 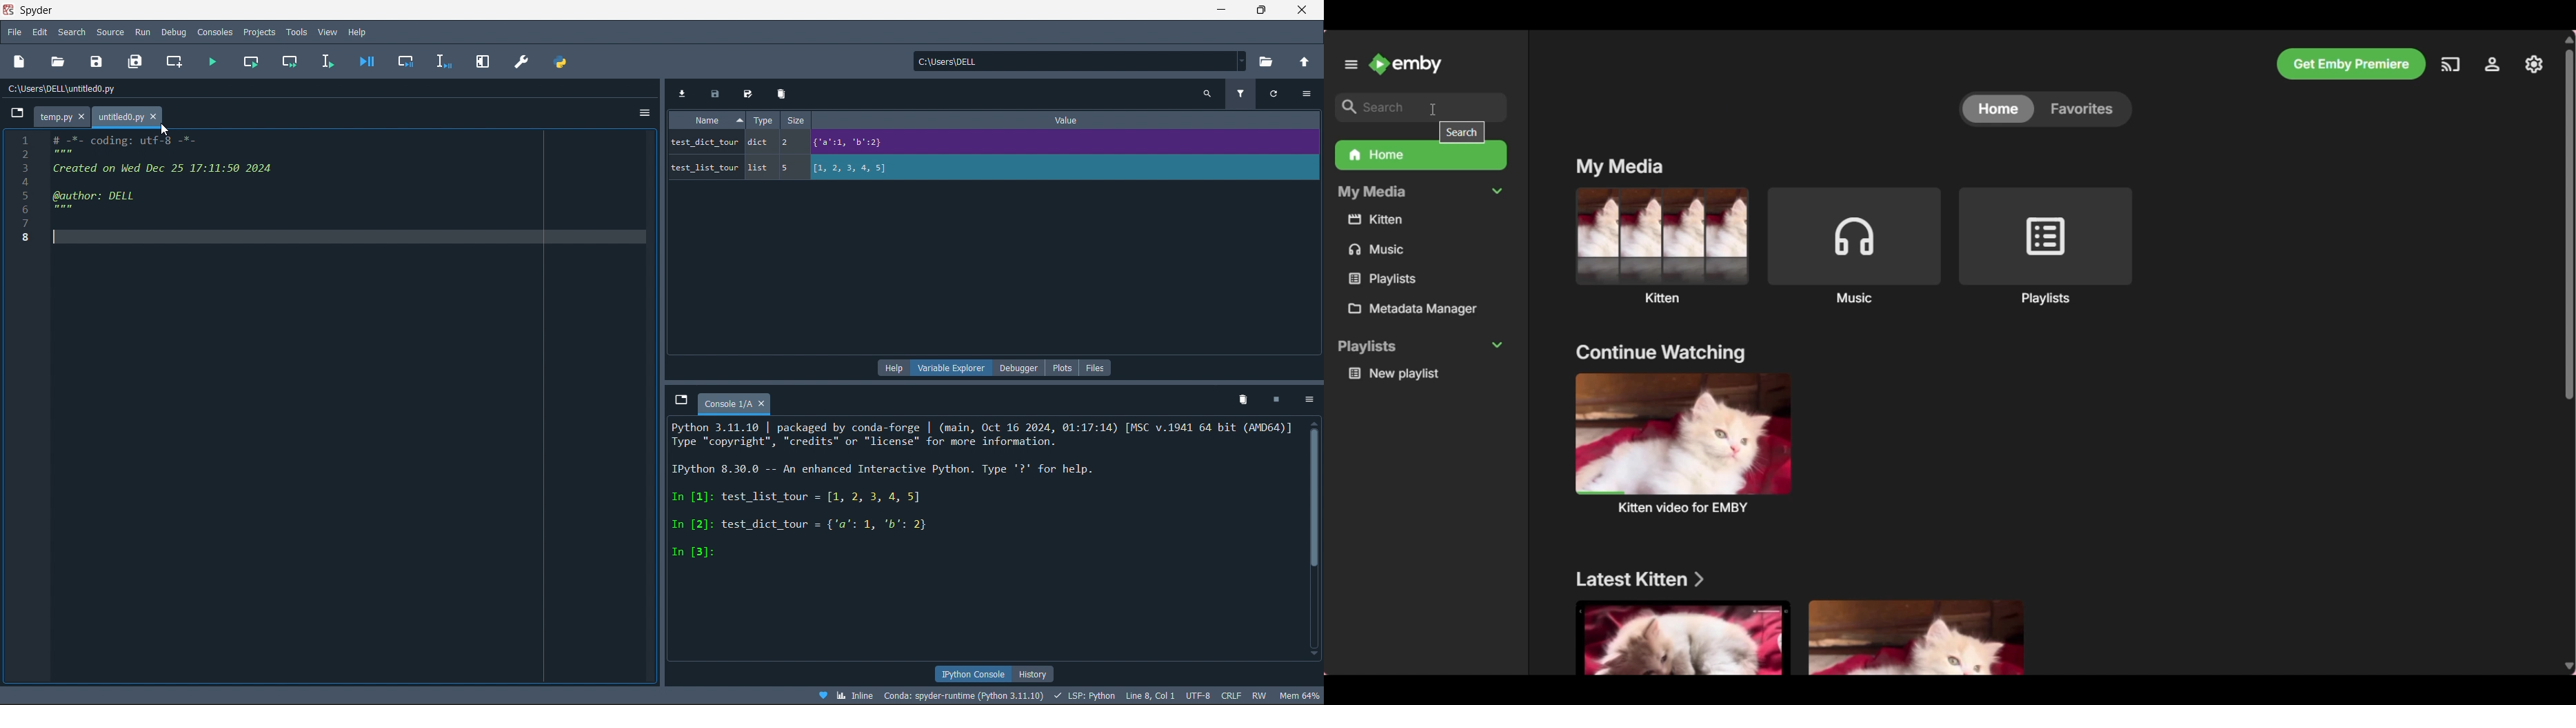 What do you see at coordinates (2352, 64) in the screenshot?
I see `Get Emby Premiere` at bounding box center [2352, 64].